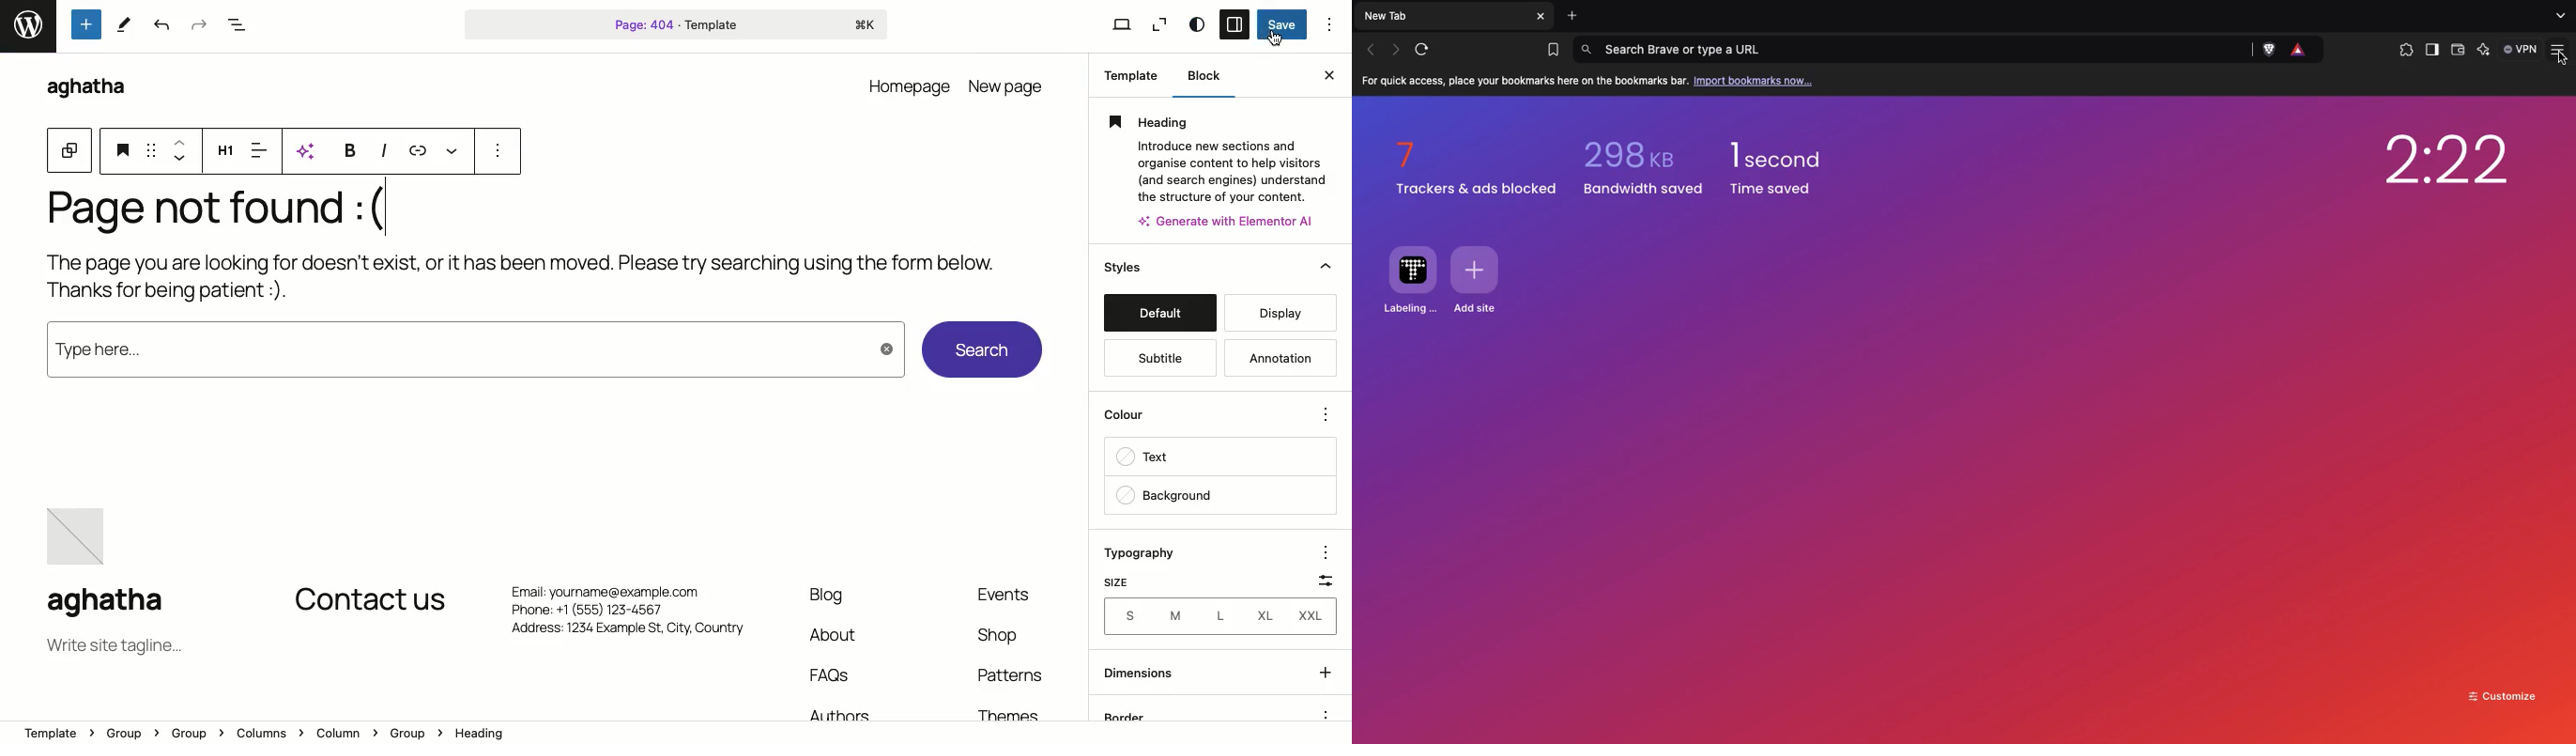  What do you see at coordinates (1331, 76) in the screenshot?
I see `Close` at bounding box center [1331, 76].